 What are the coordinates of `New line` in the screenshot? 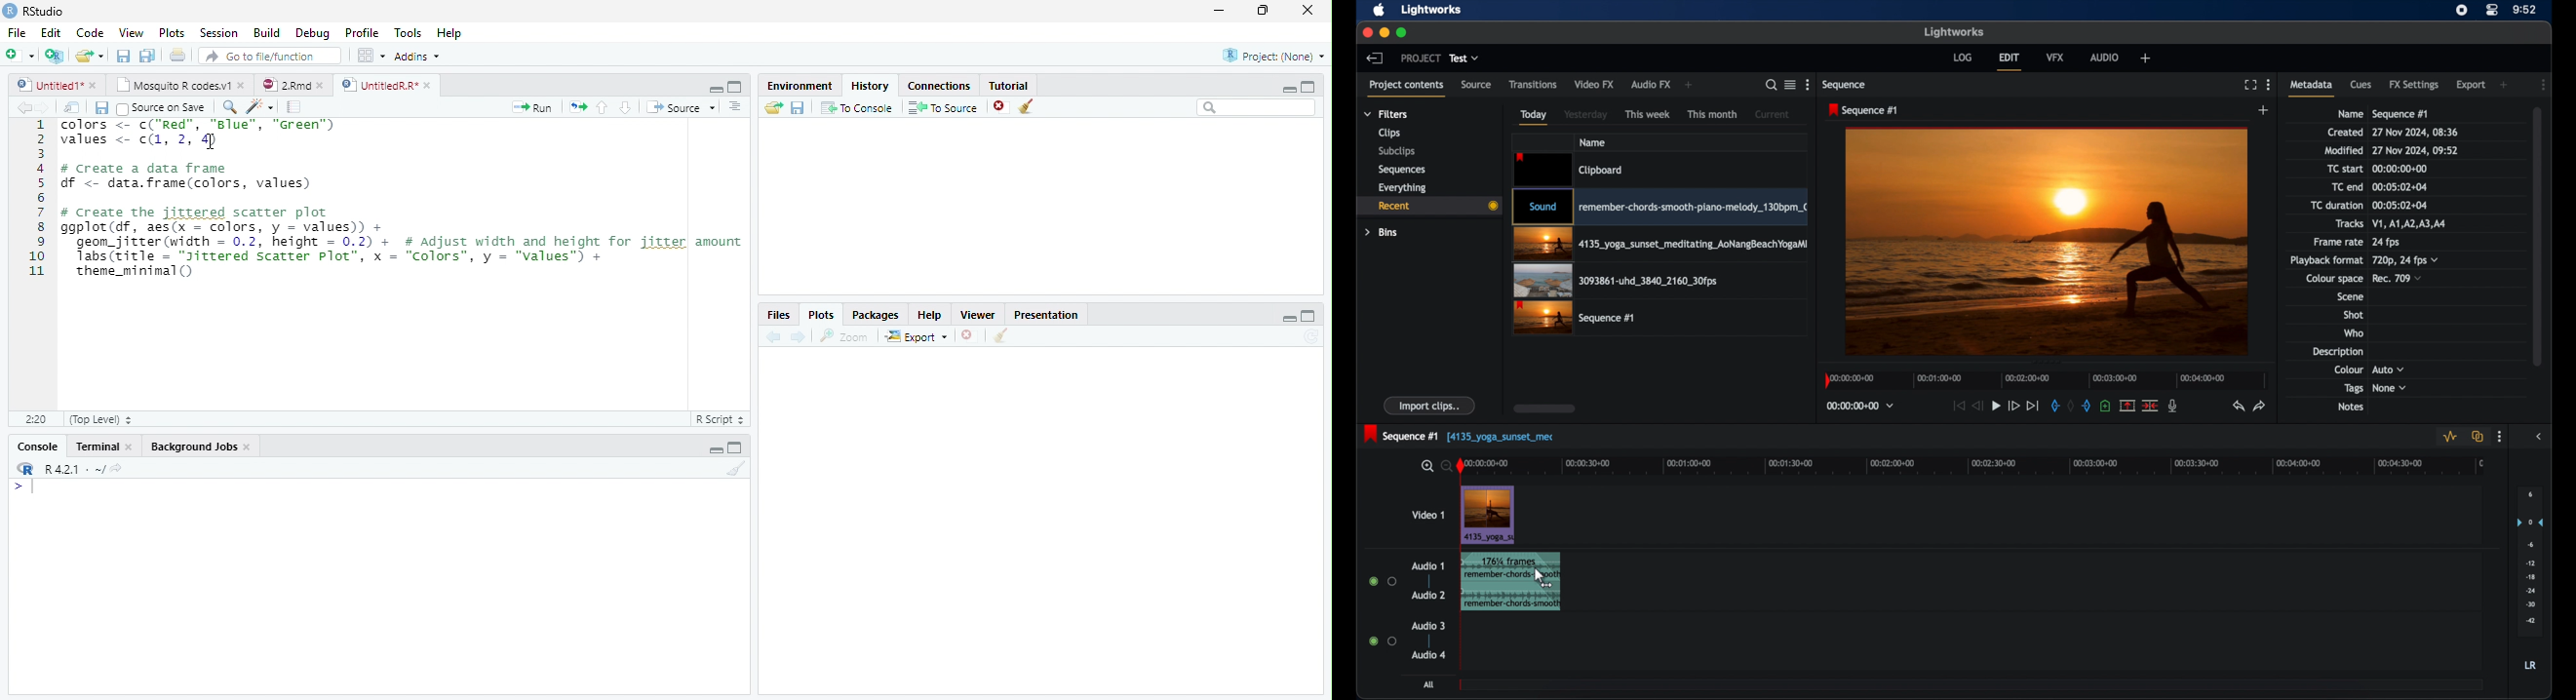 It's located at (23, 486).